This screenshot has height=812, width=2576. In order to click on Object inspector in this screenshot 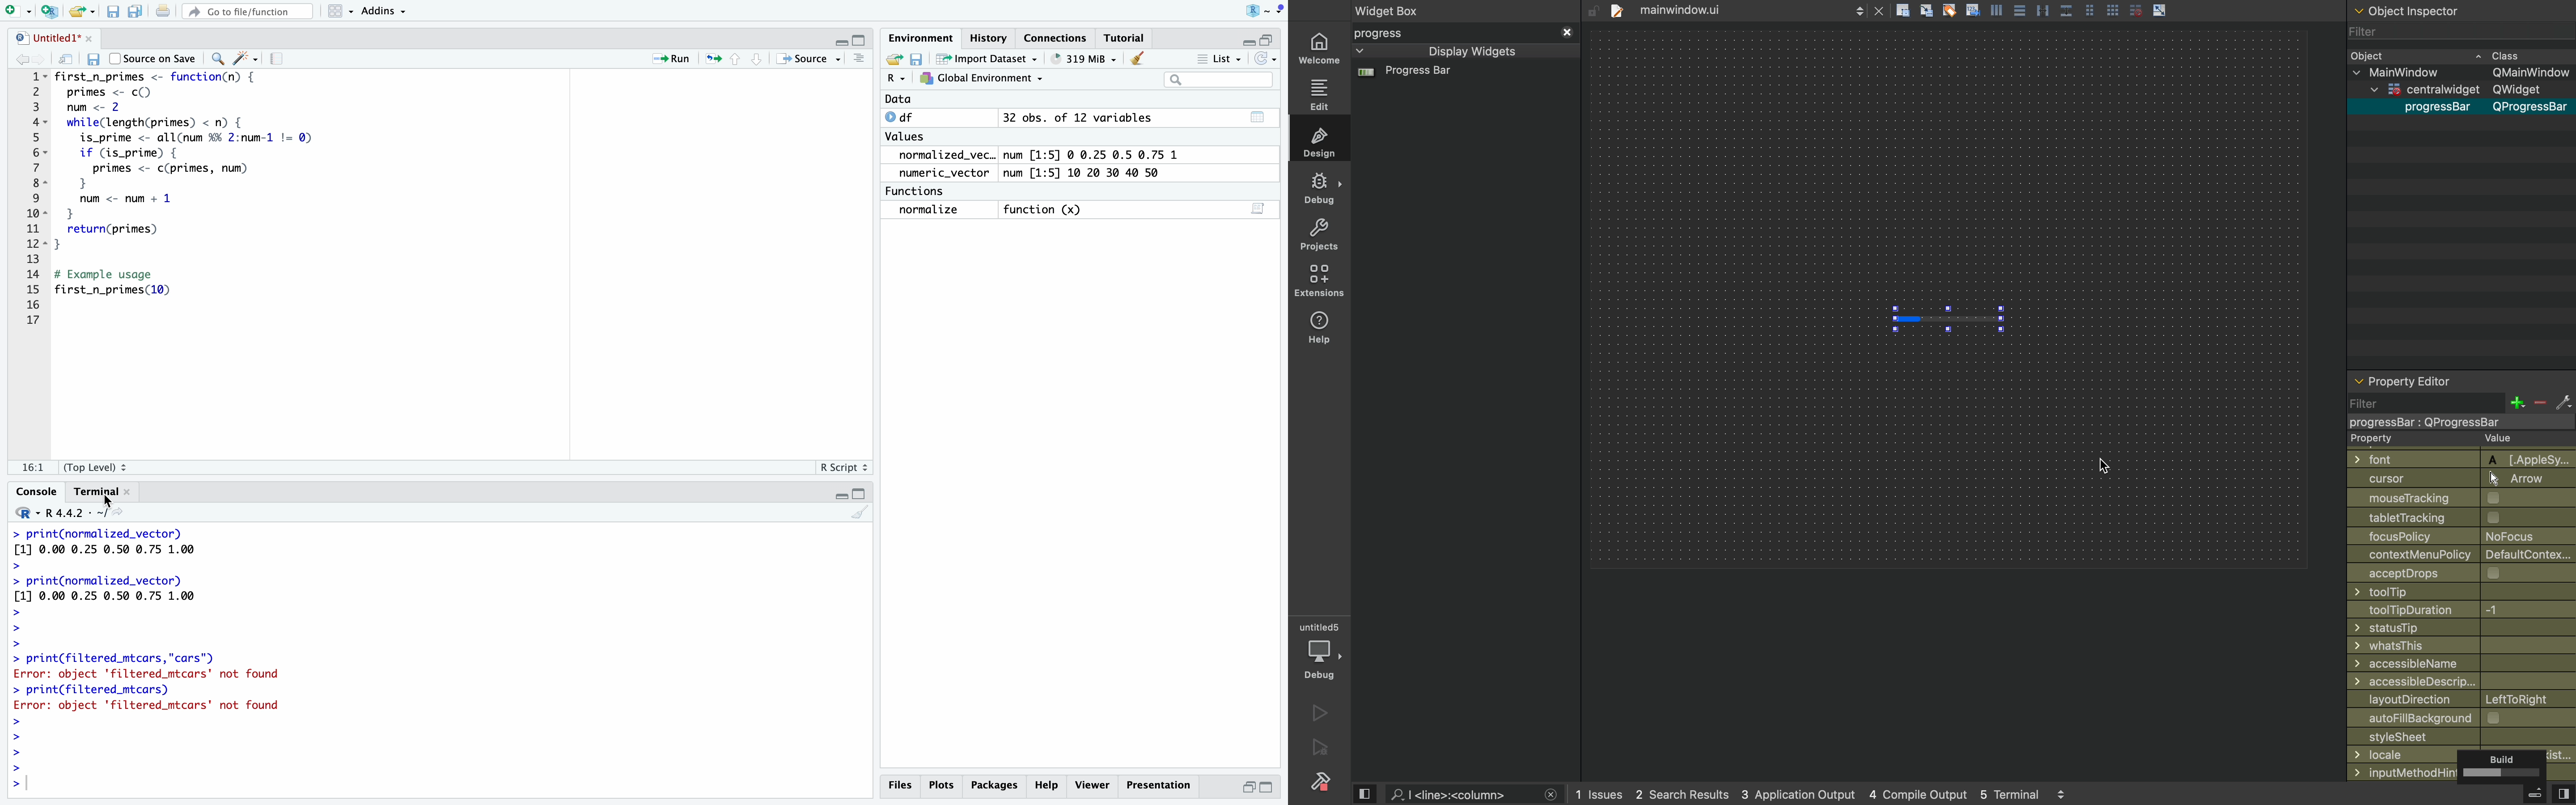, I will do `click(2462, 9)`.